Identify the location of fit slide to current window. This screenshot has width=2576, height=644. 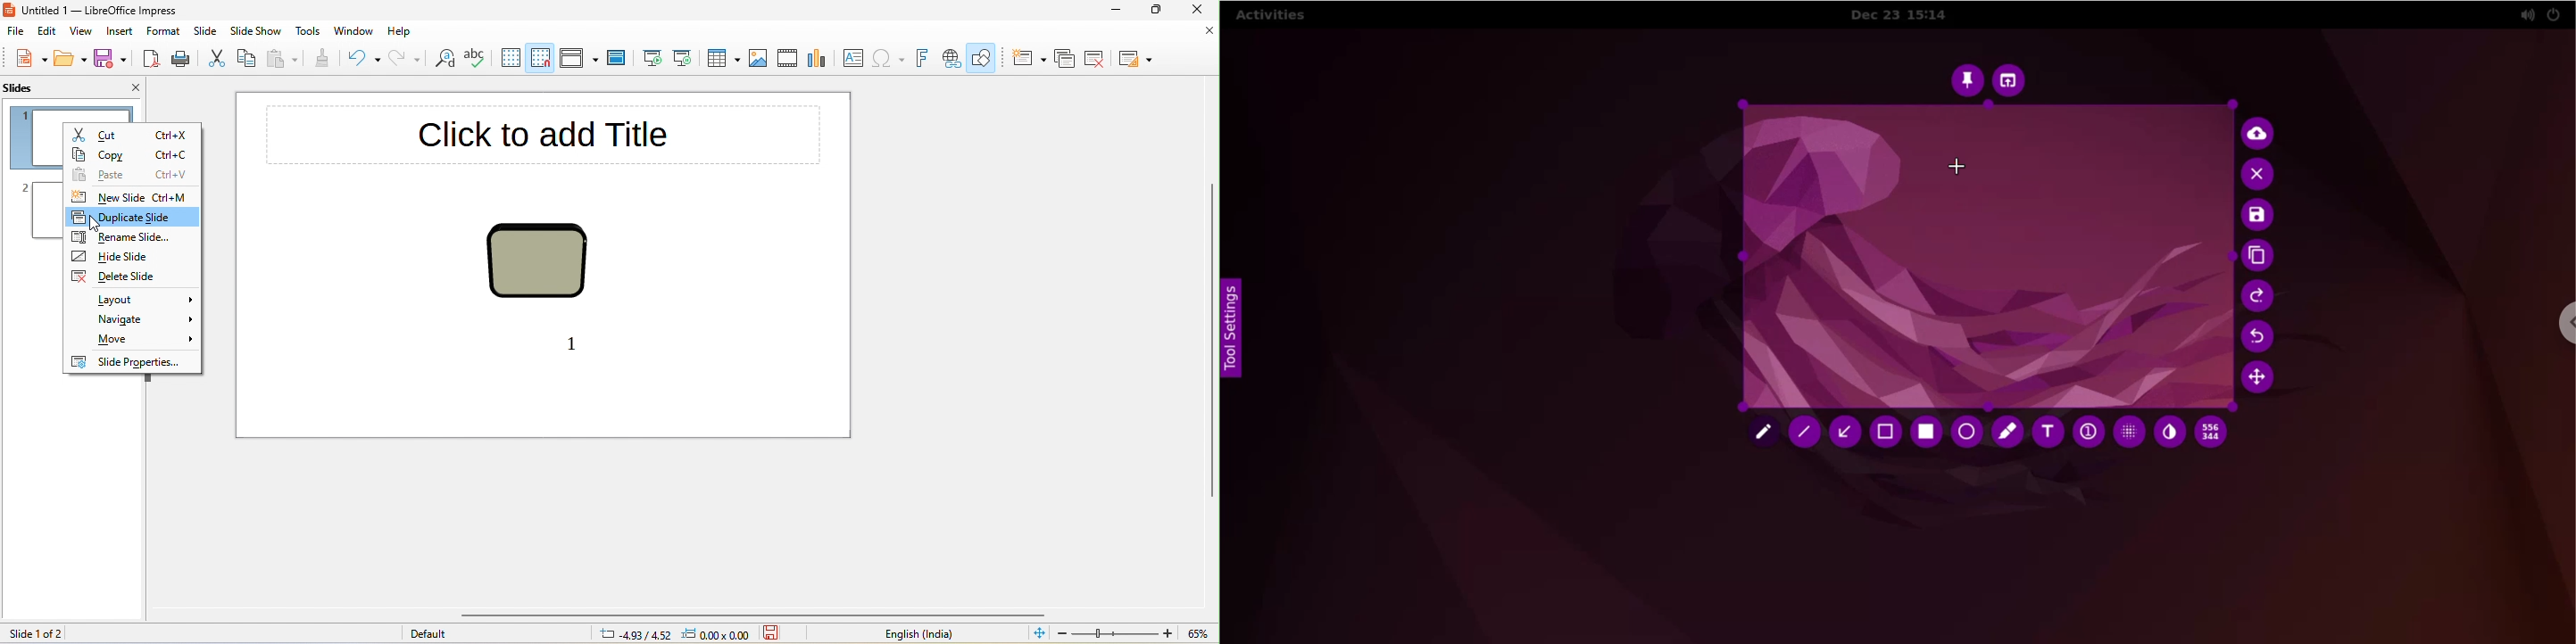
(1036, 633).